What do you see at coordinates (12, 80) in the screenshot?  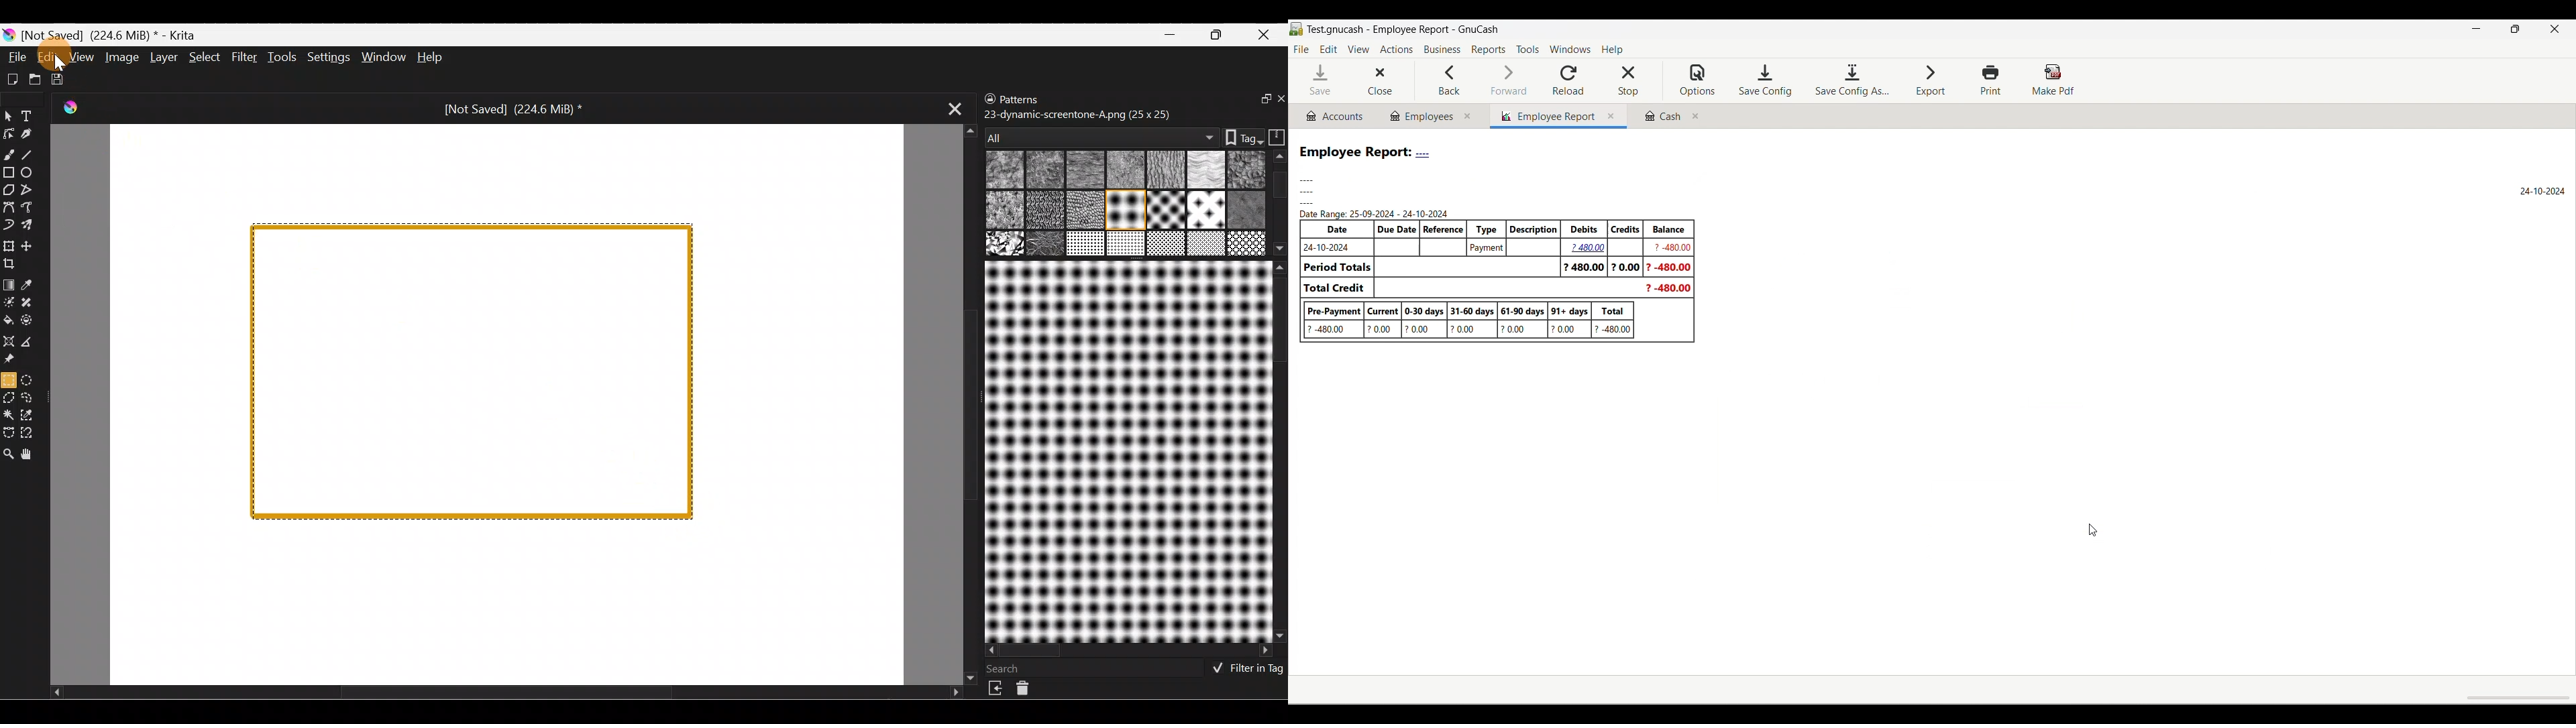 I see `Create new document` at bounding box center [12, 80].